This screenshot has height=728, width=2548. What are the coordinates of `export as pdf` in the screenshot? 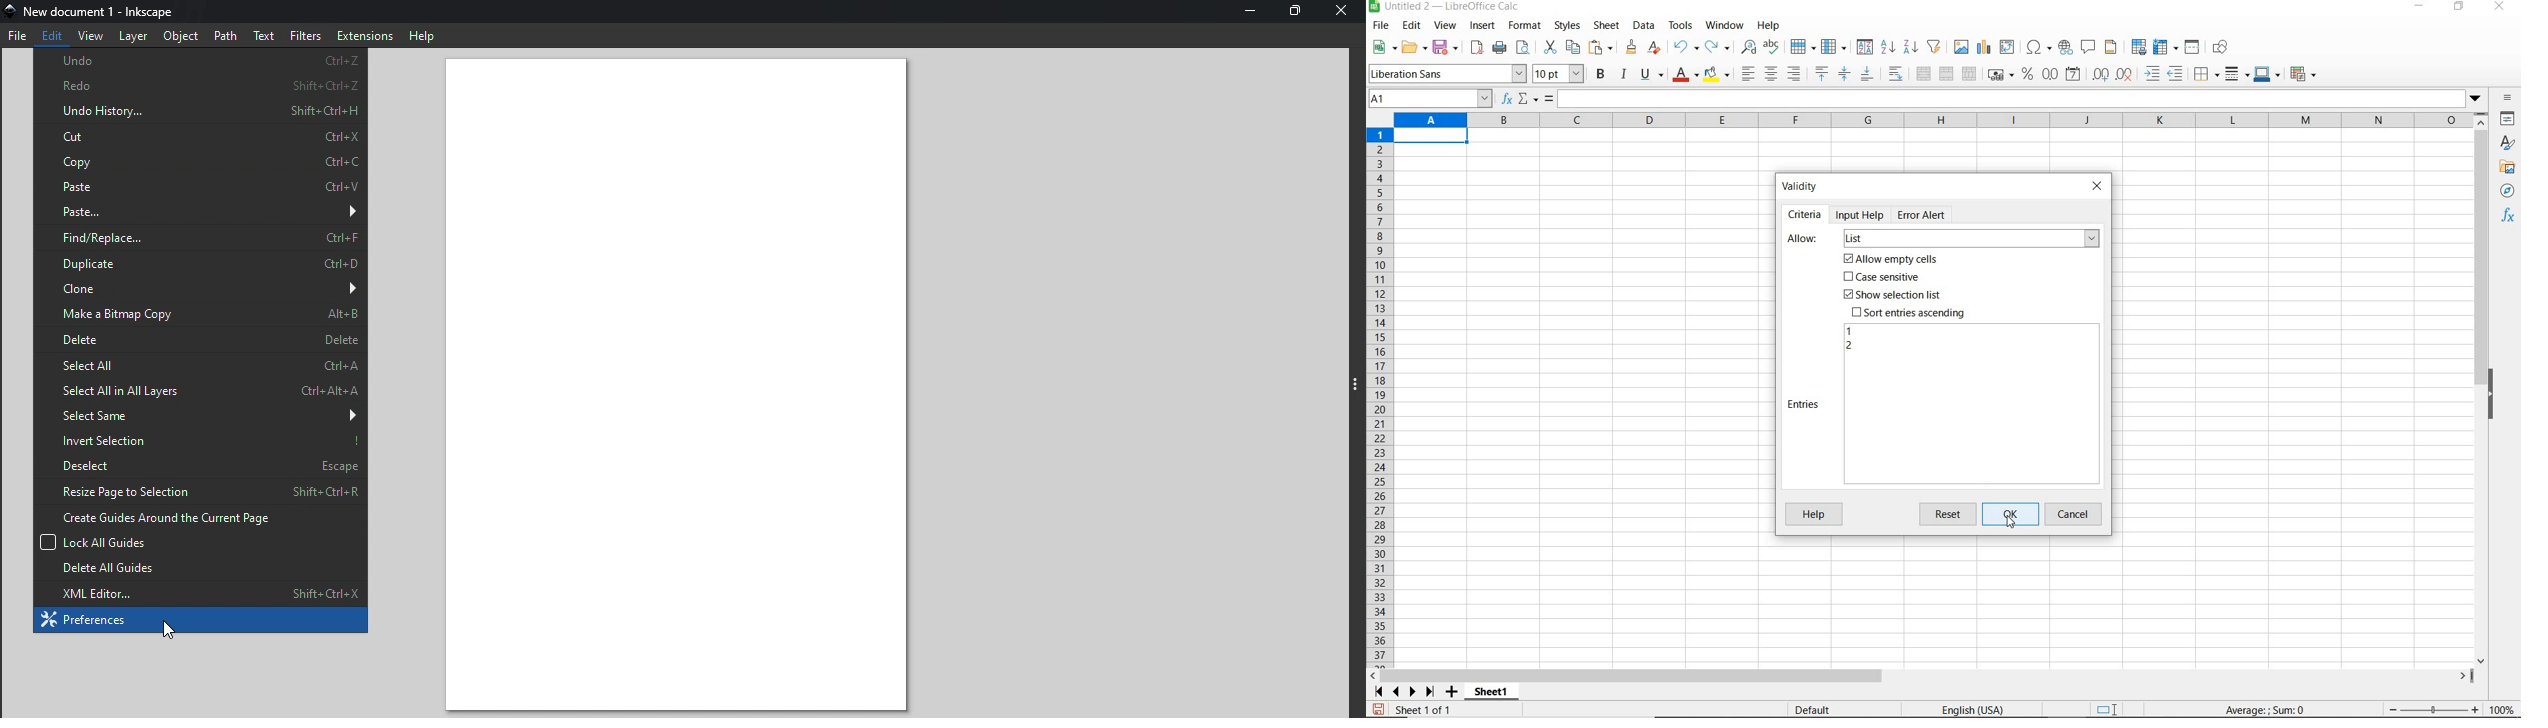 It's located at (1476, 47).